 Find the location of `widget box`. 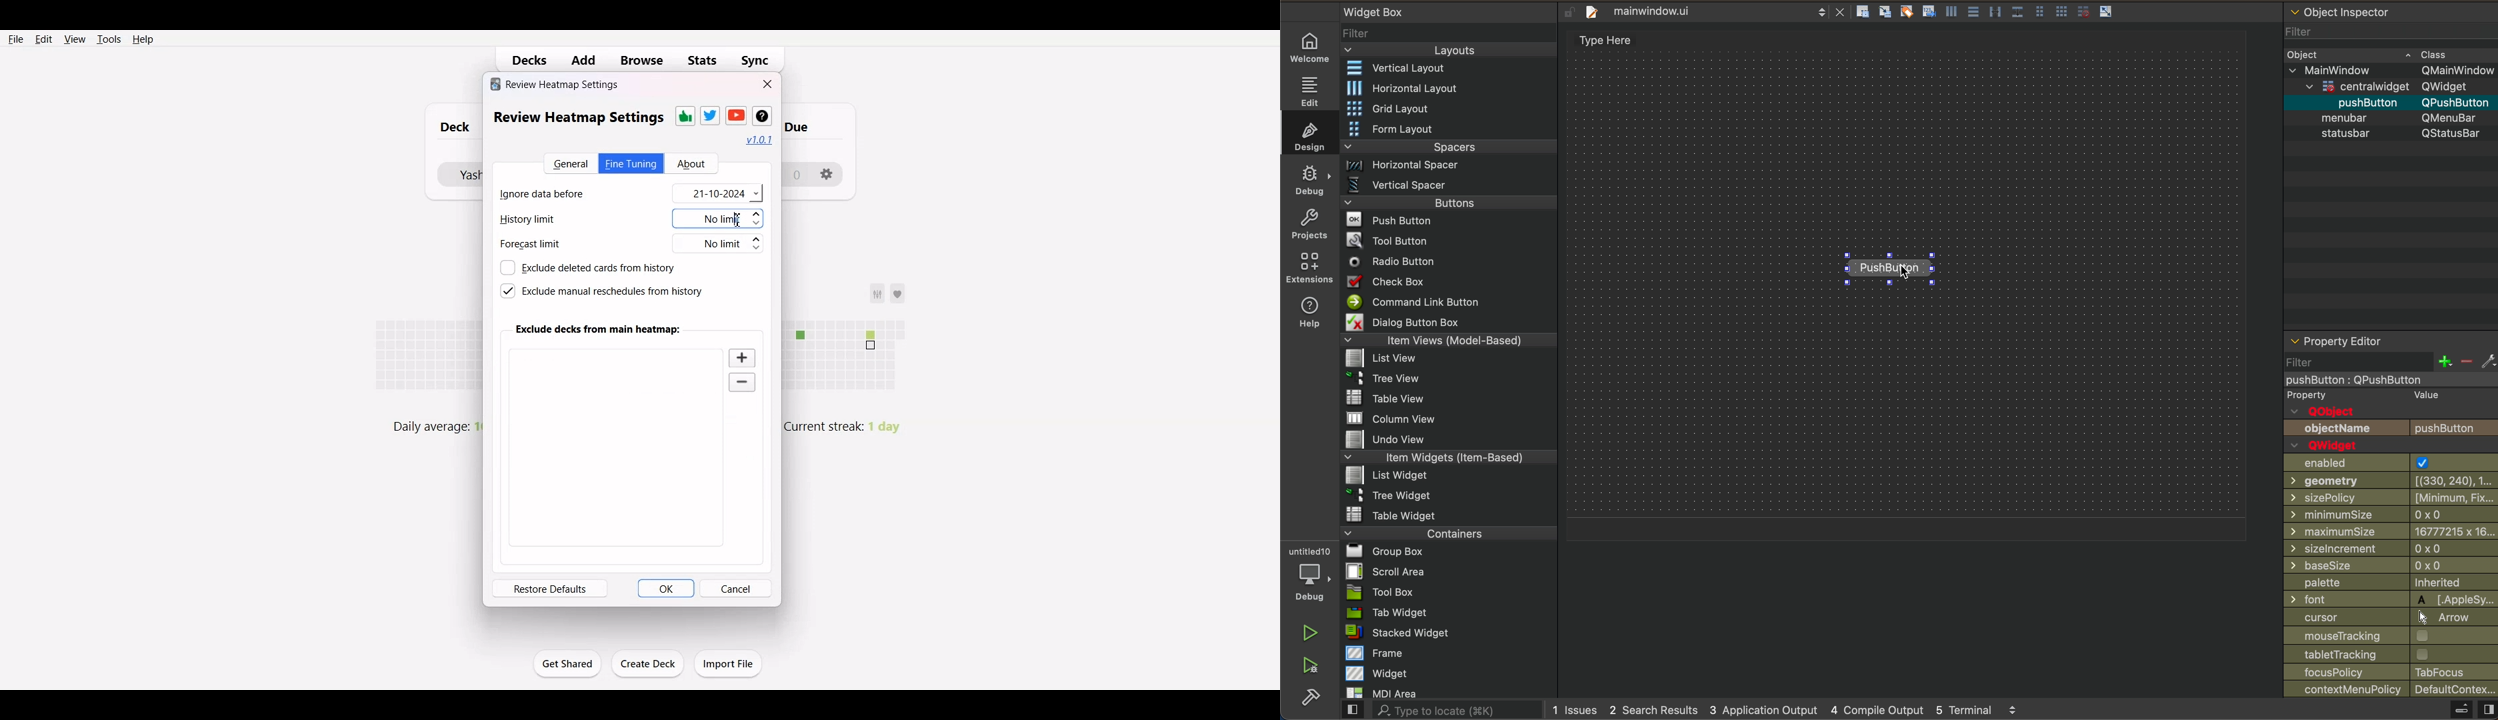

widget box is located at coordinates (1376, 11).